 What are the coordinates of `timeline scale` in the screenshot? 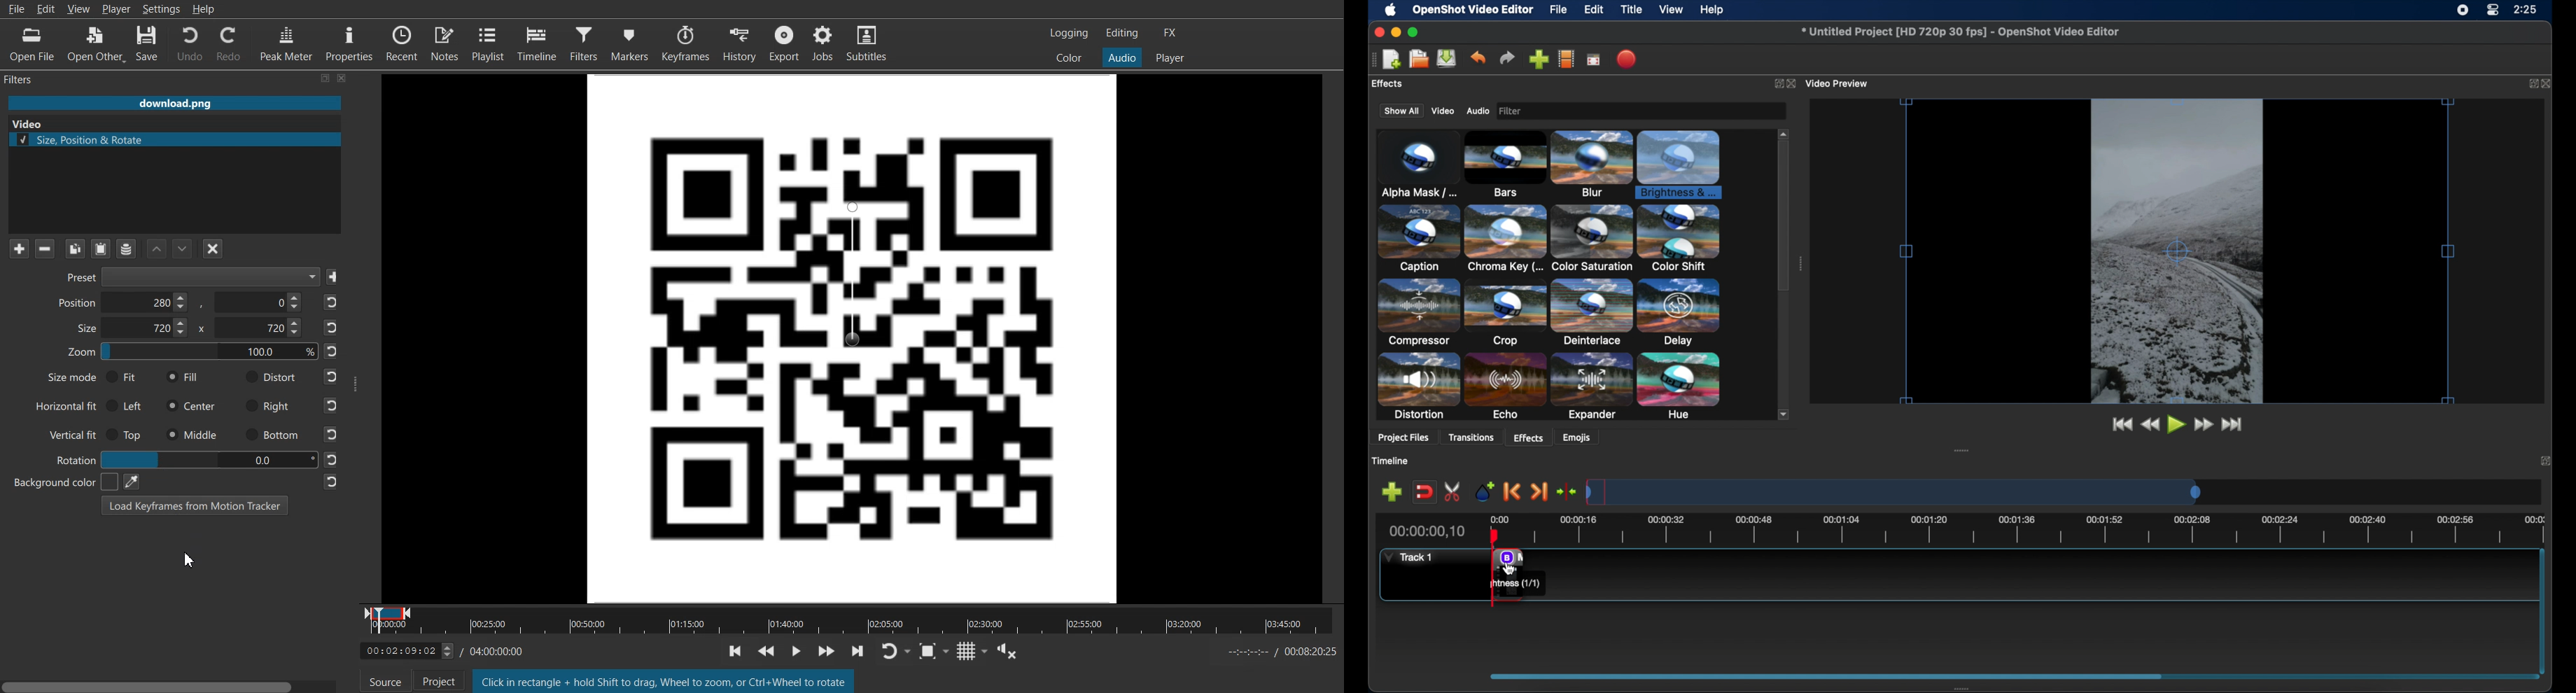 It's located at (1893, 491).